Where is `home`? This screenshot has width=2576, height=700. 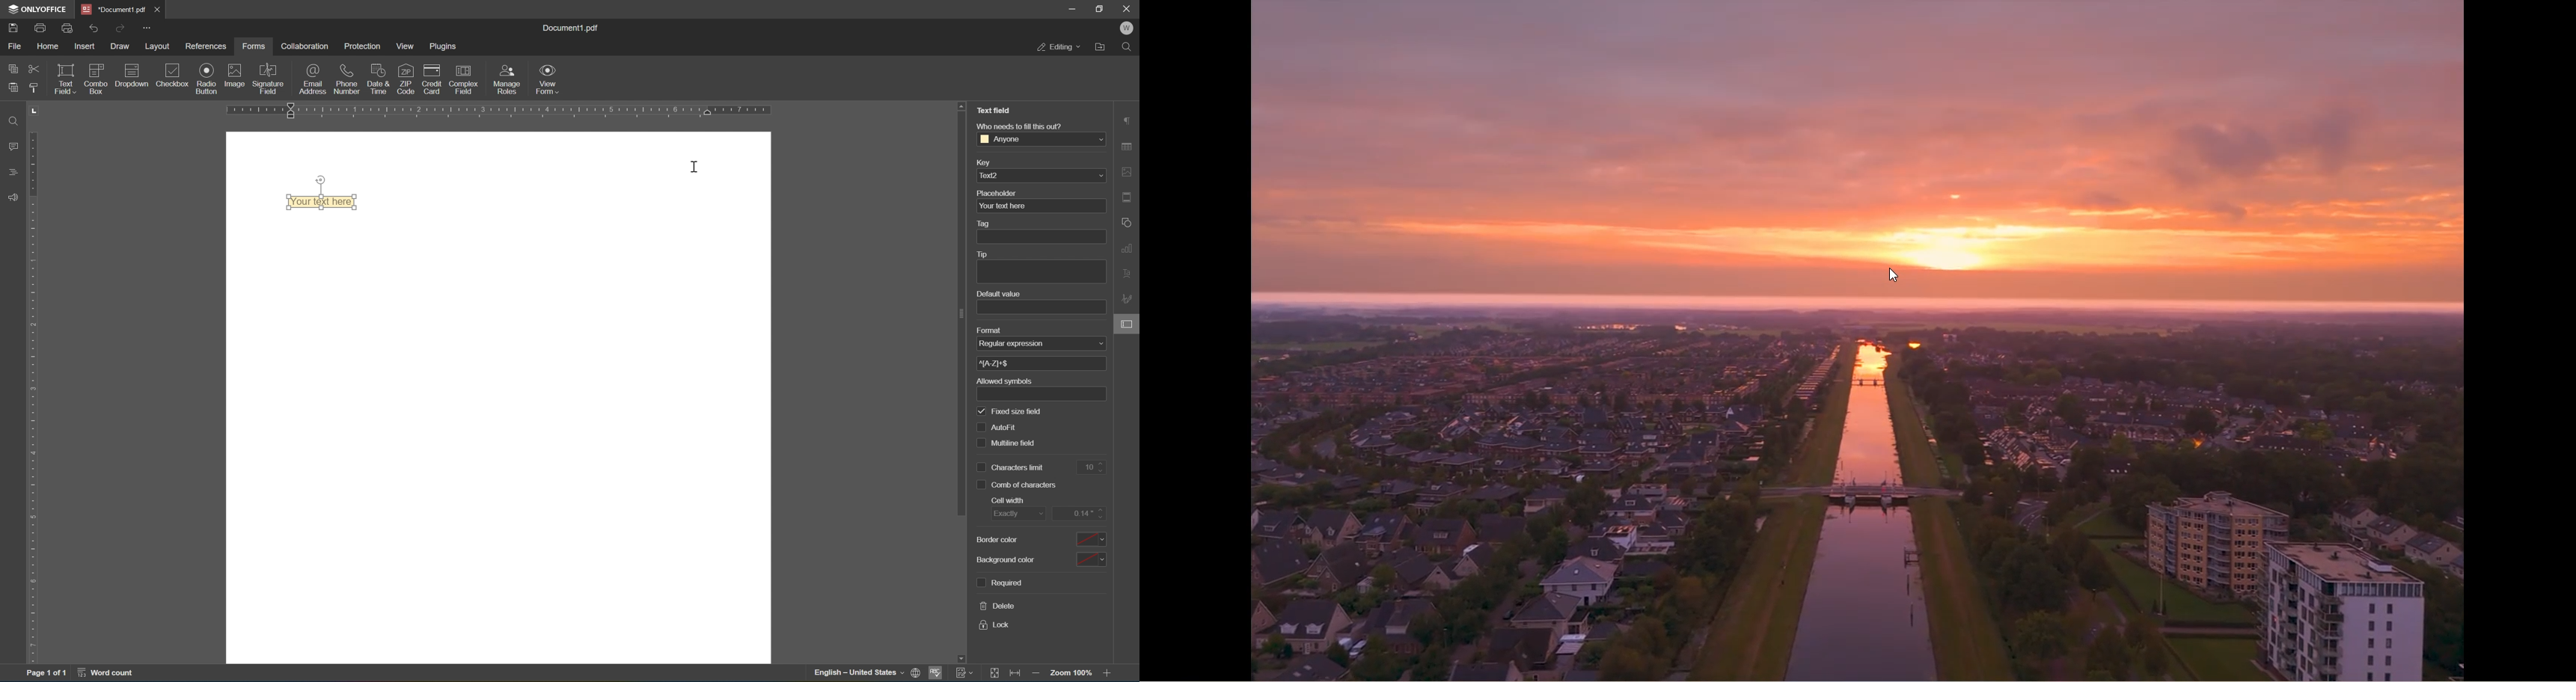
home is located at coordinates (49, 45).